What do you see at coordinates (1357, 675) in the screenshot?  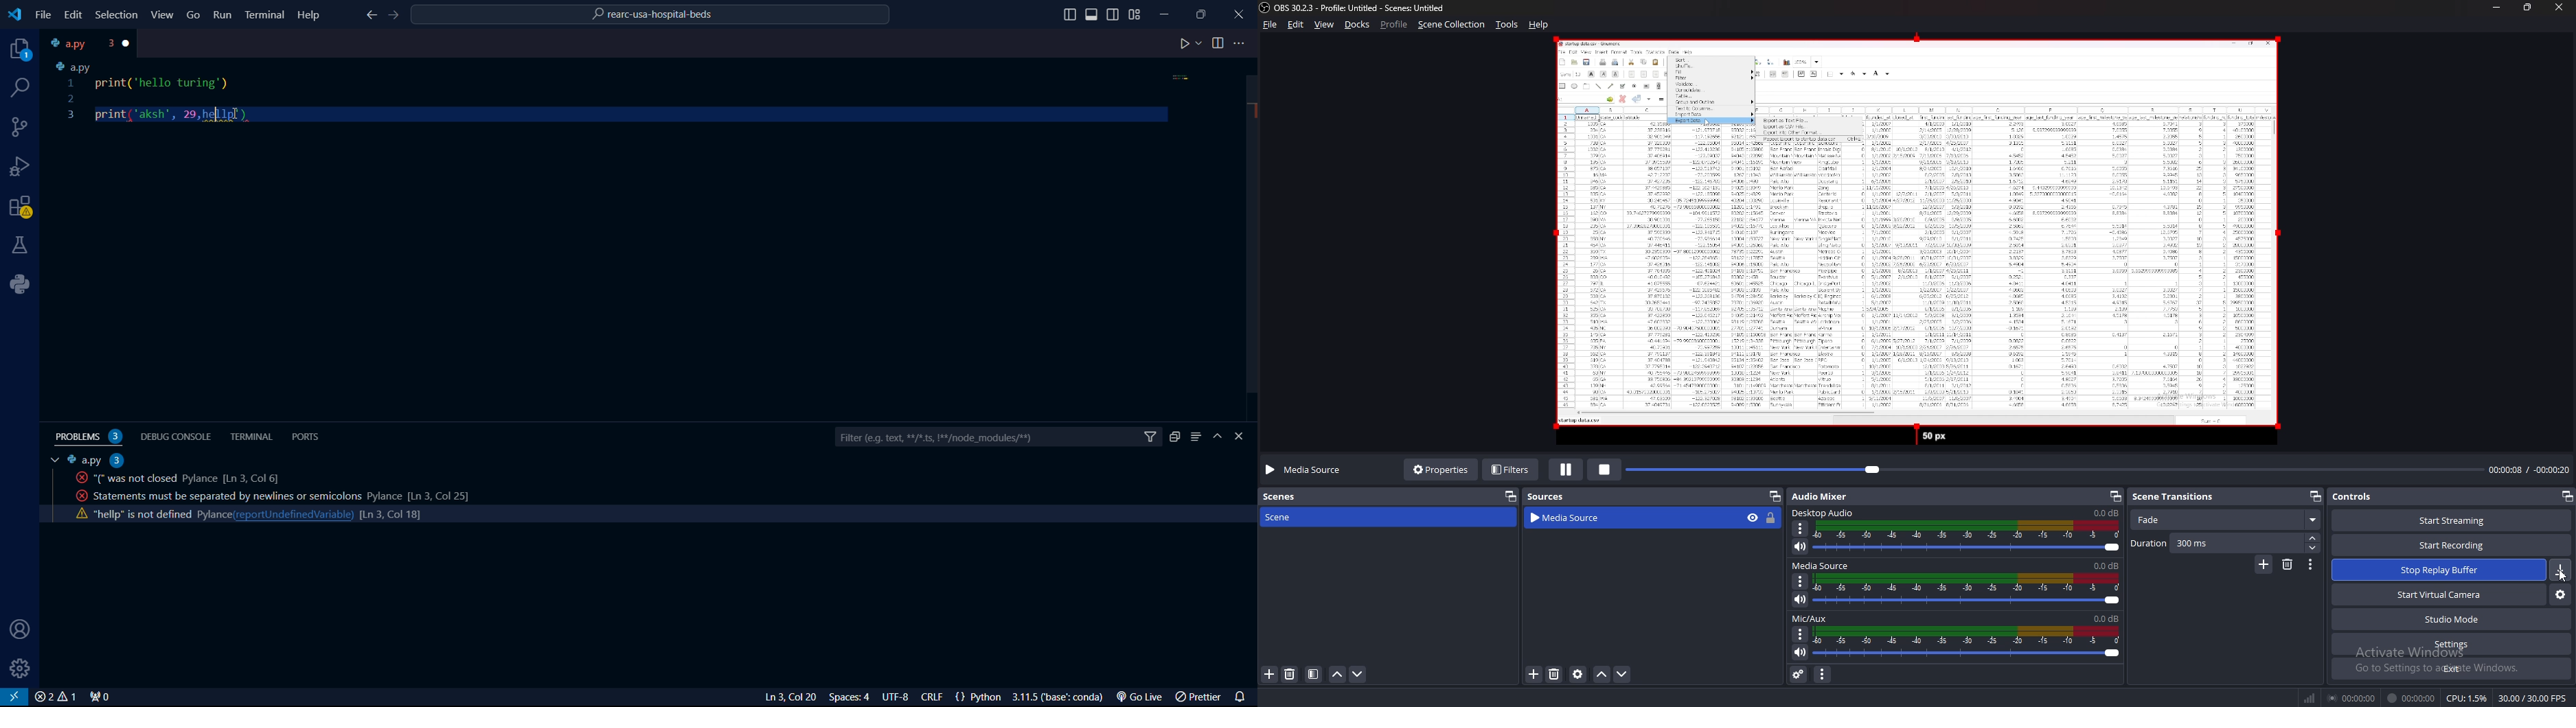 I see `move scene down` at bounding box center [1357, 675].